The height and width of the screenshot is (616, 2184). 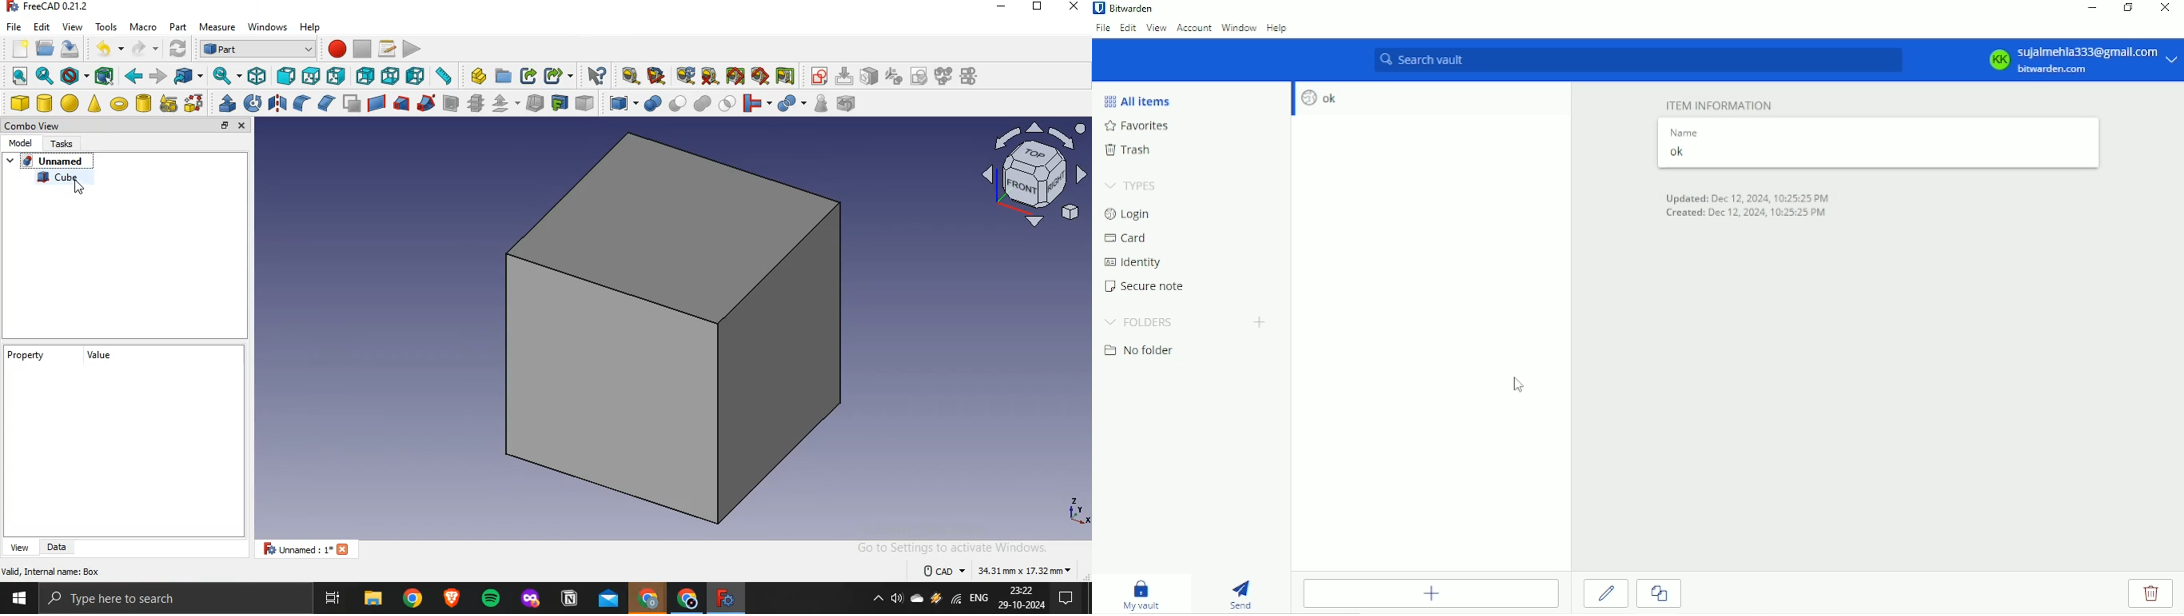 I want to click on Types, so click(x=1132, y=187).